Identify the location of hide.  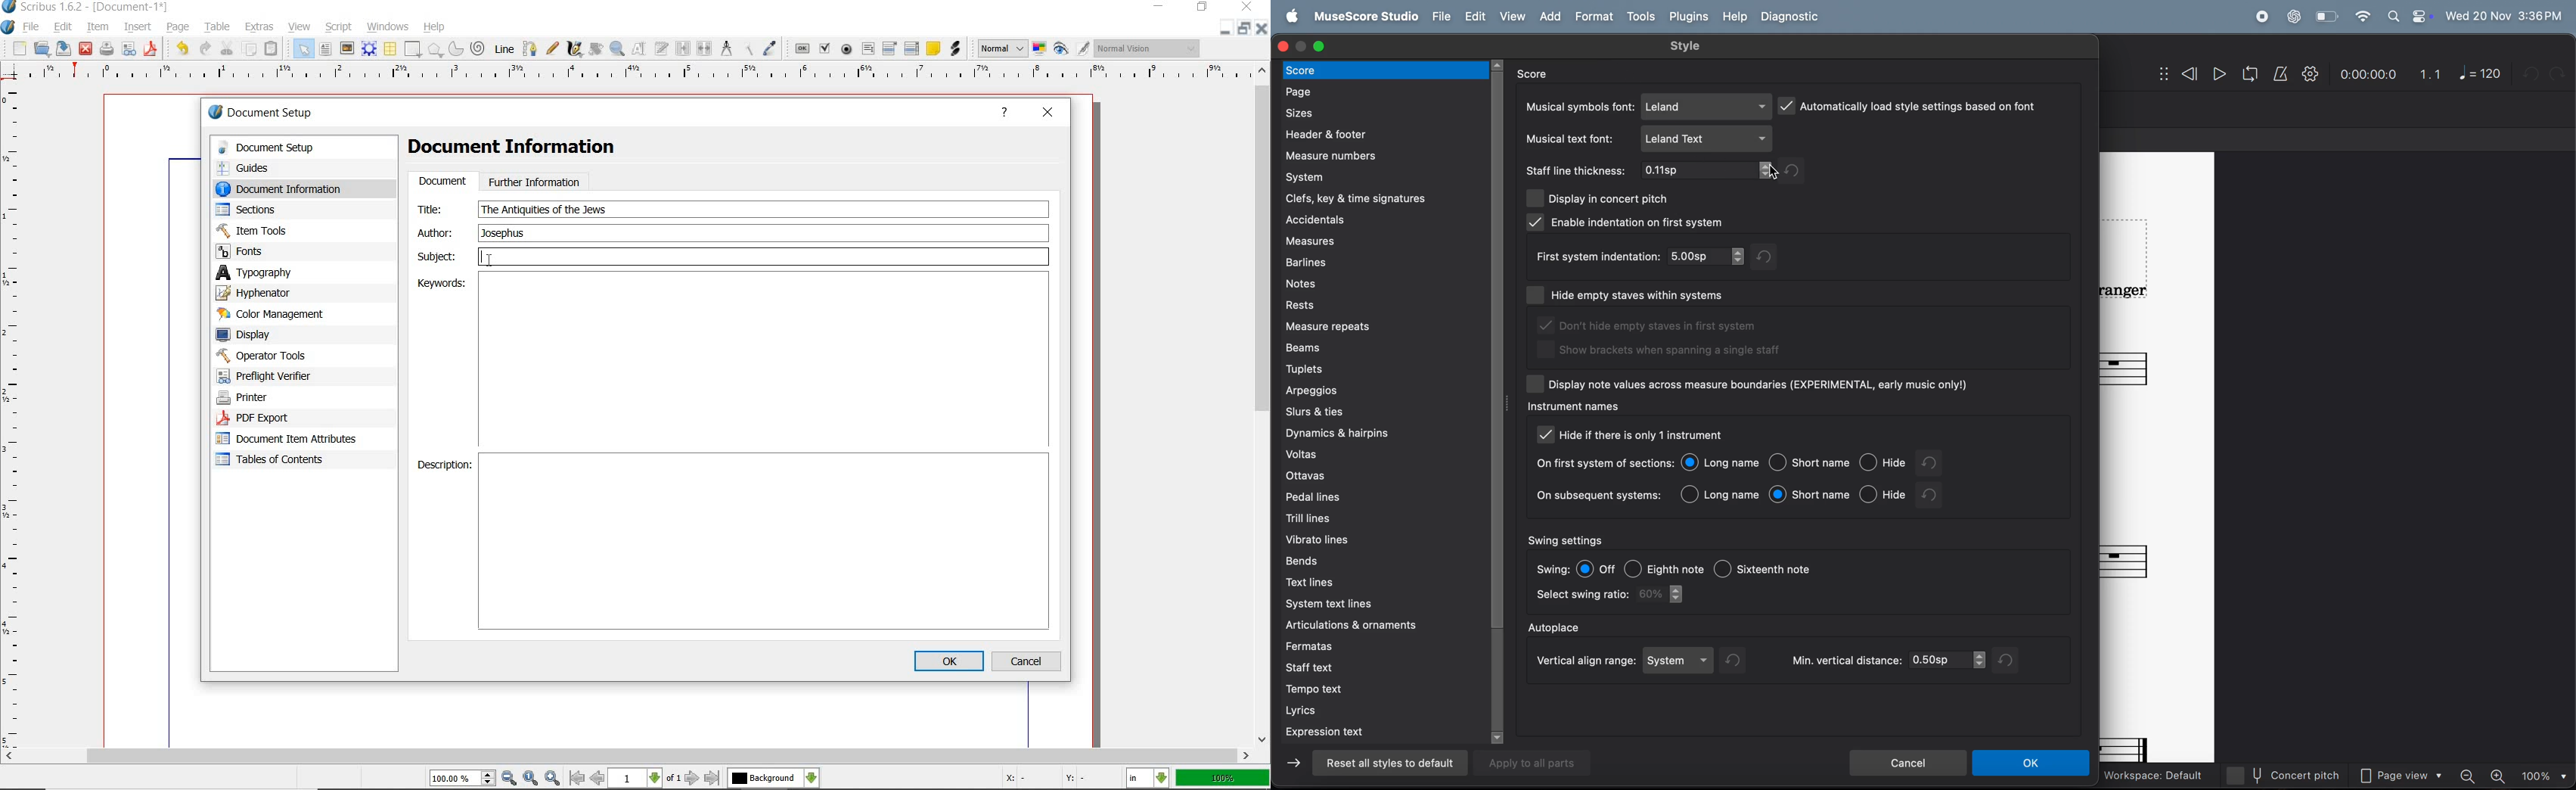
(1885, 464).